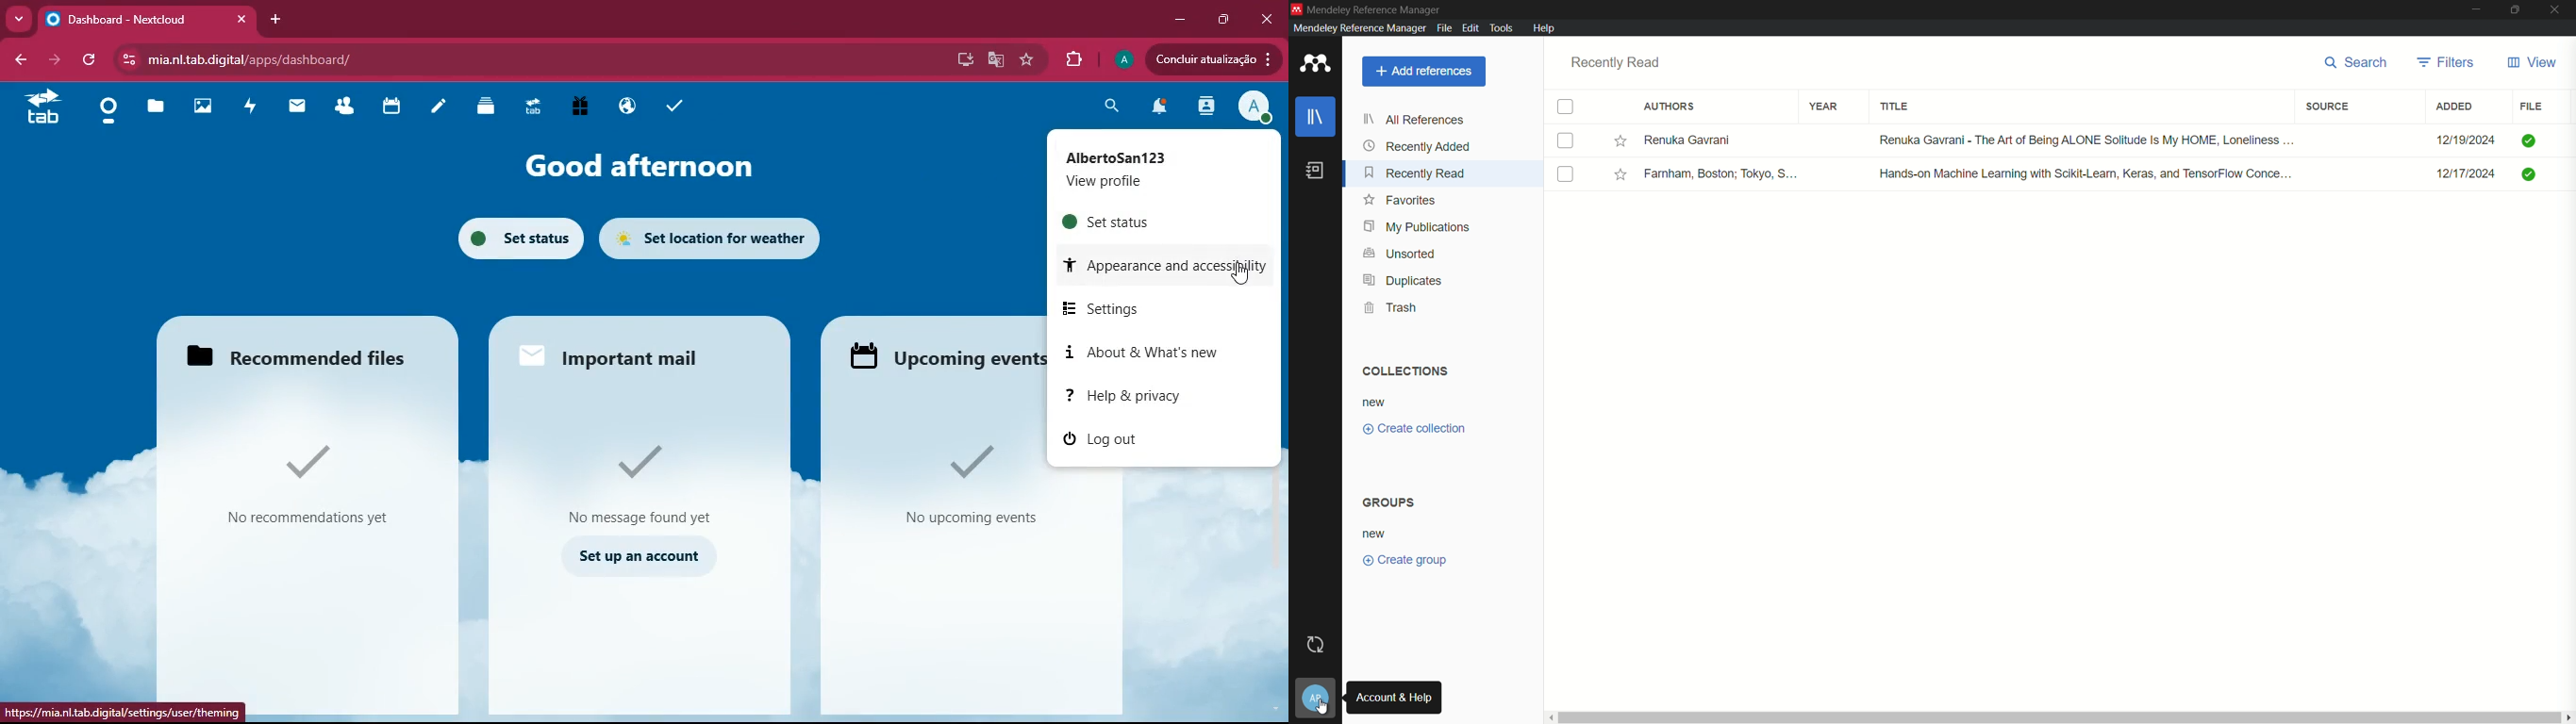  Describe the element at coordinates (1151, 307) in the screenshot. I see `settings` at that location.